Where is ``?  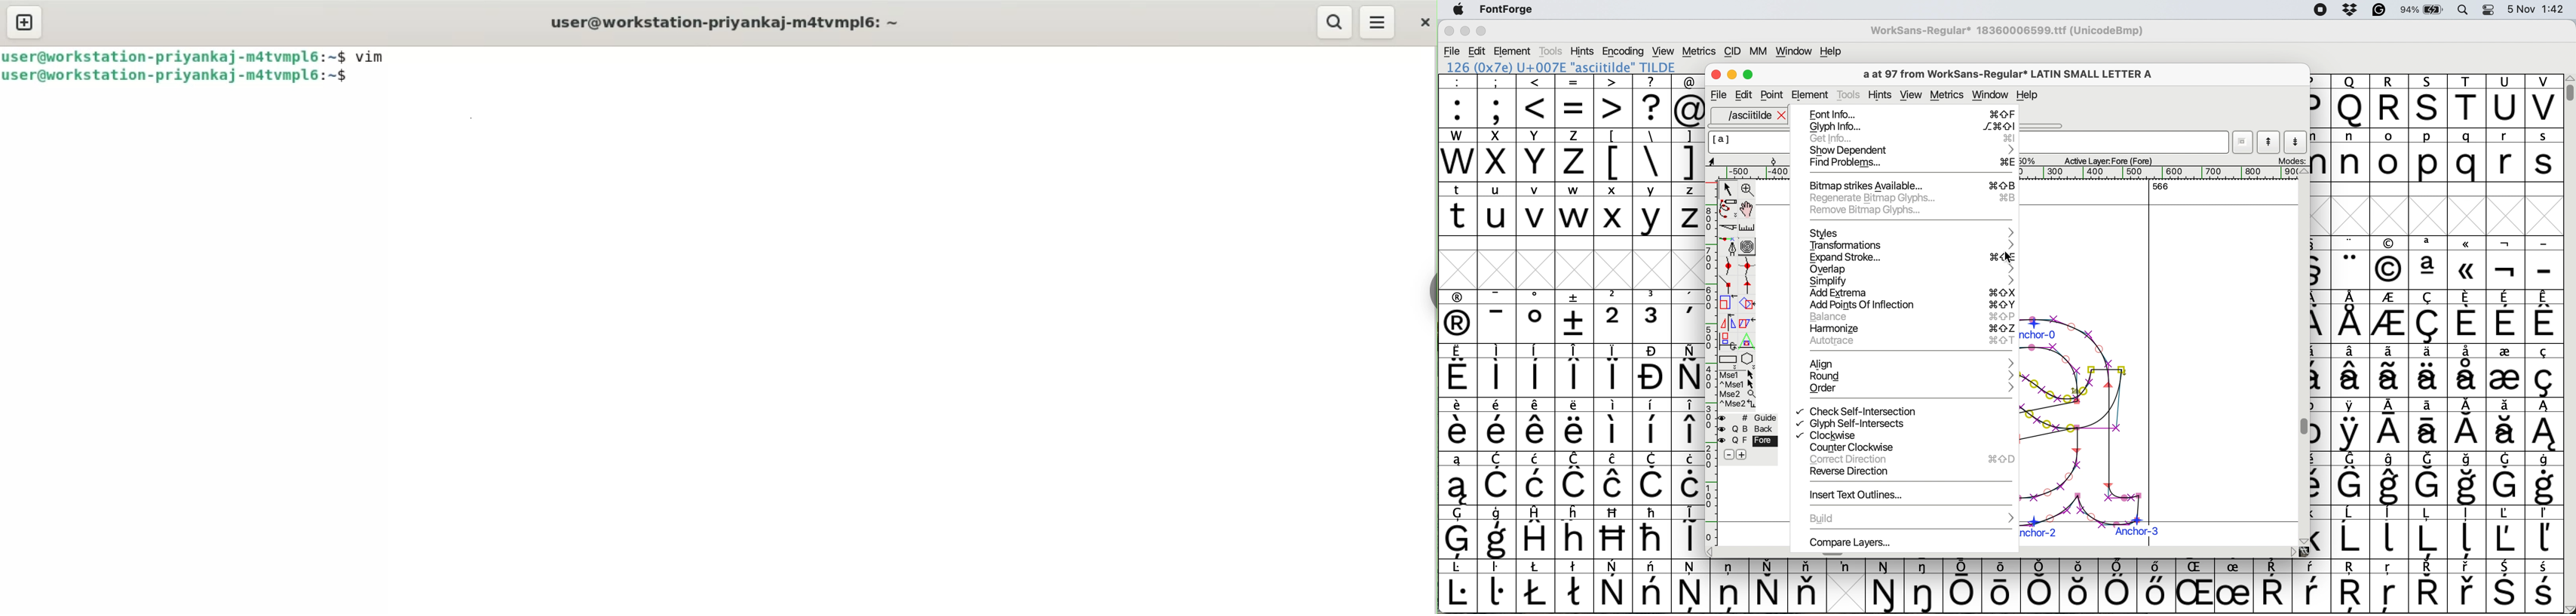  is located at coordinates (2429, 101).